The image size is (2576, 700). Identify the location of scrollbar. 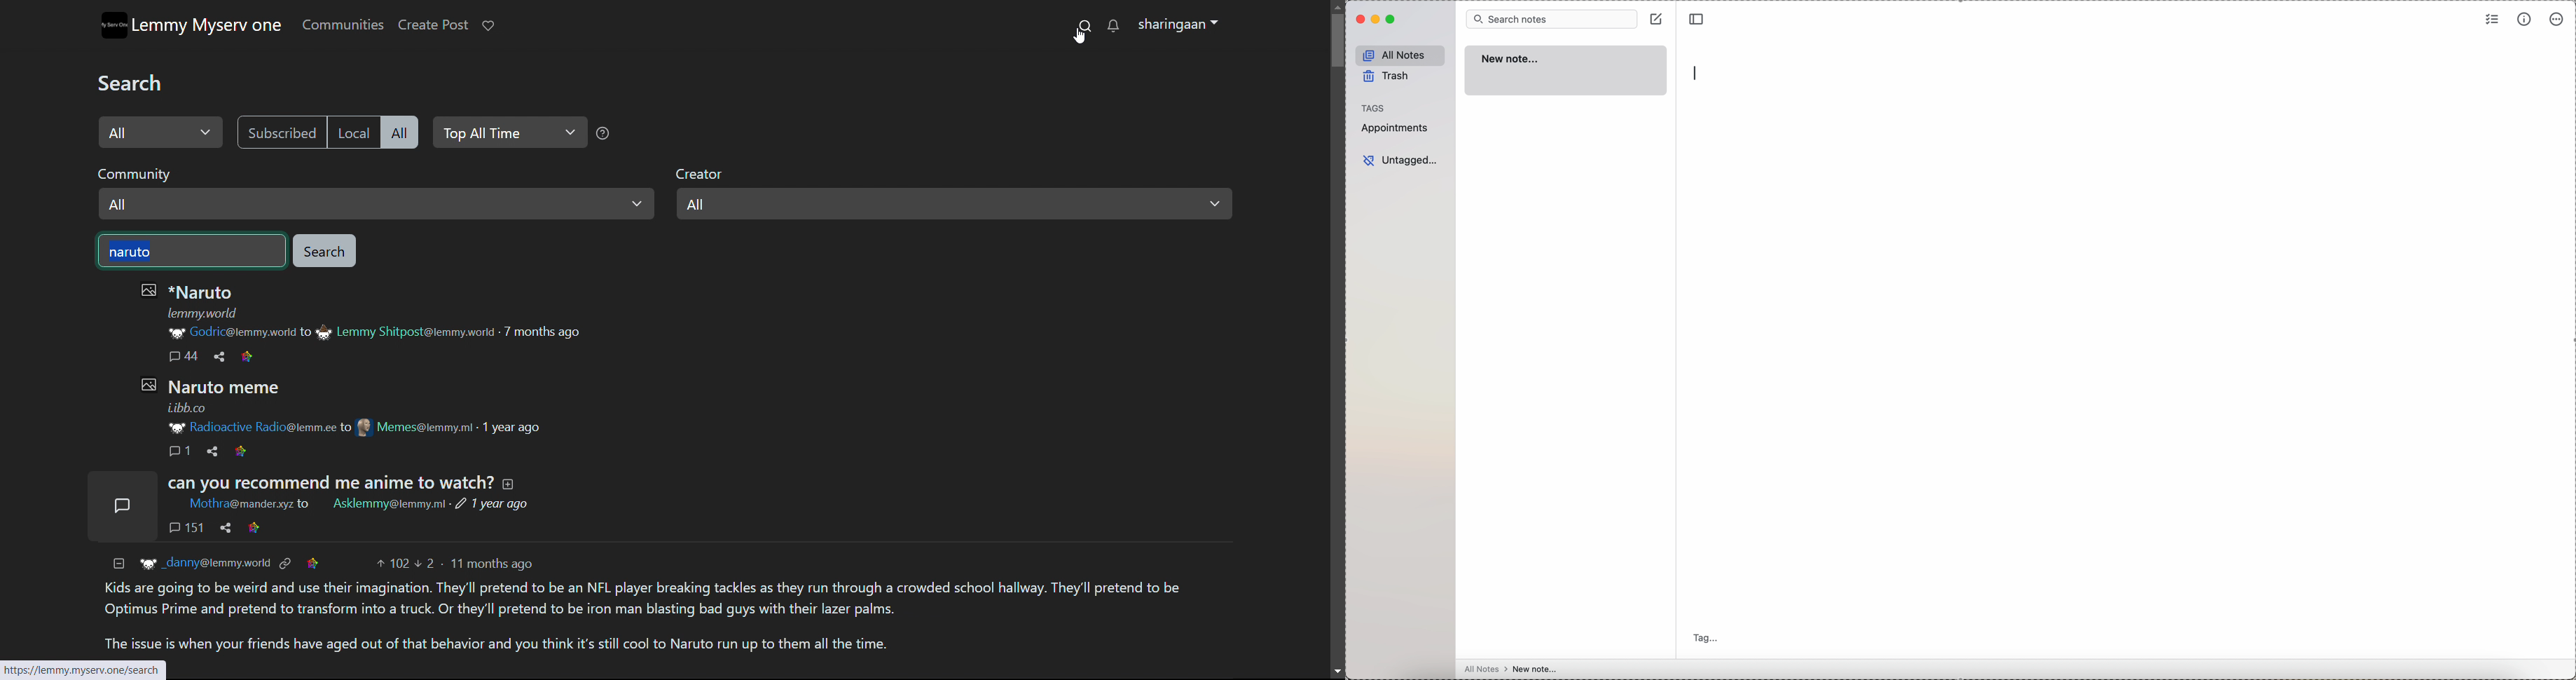
(1336, 98).